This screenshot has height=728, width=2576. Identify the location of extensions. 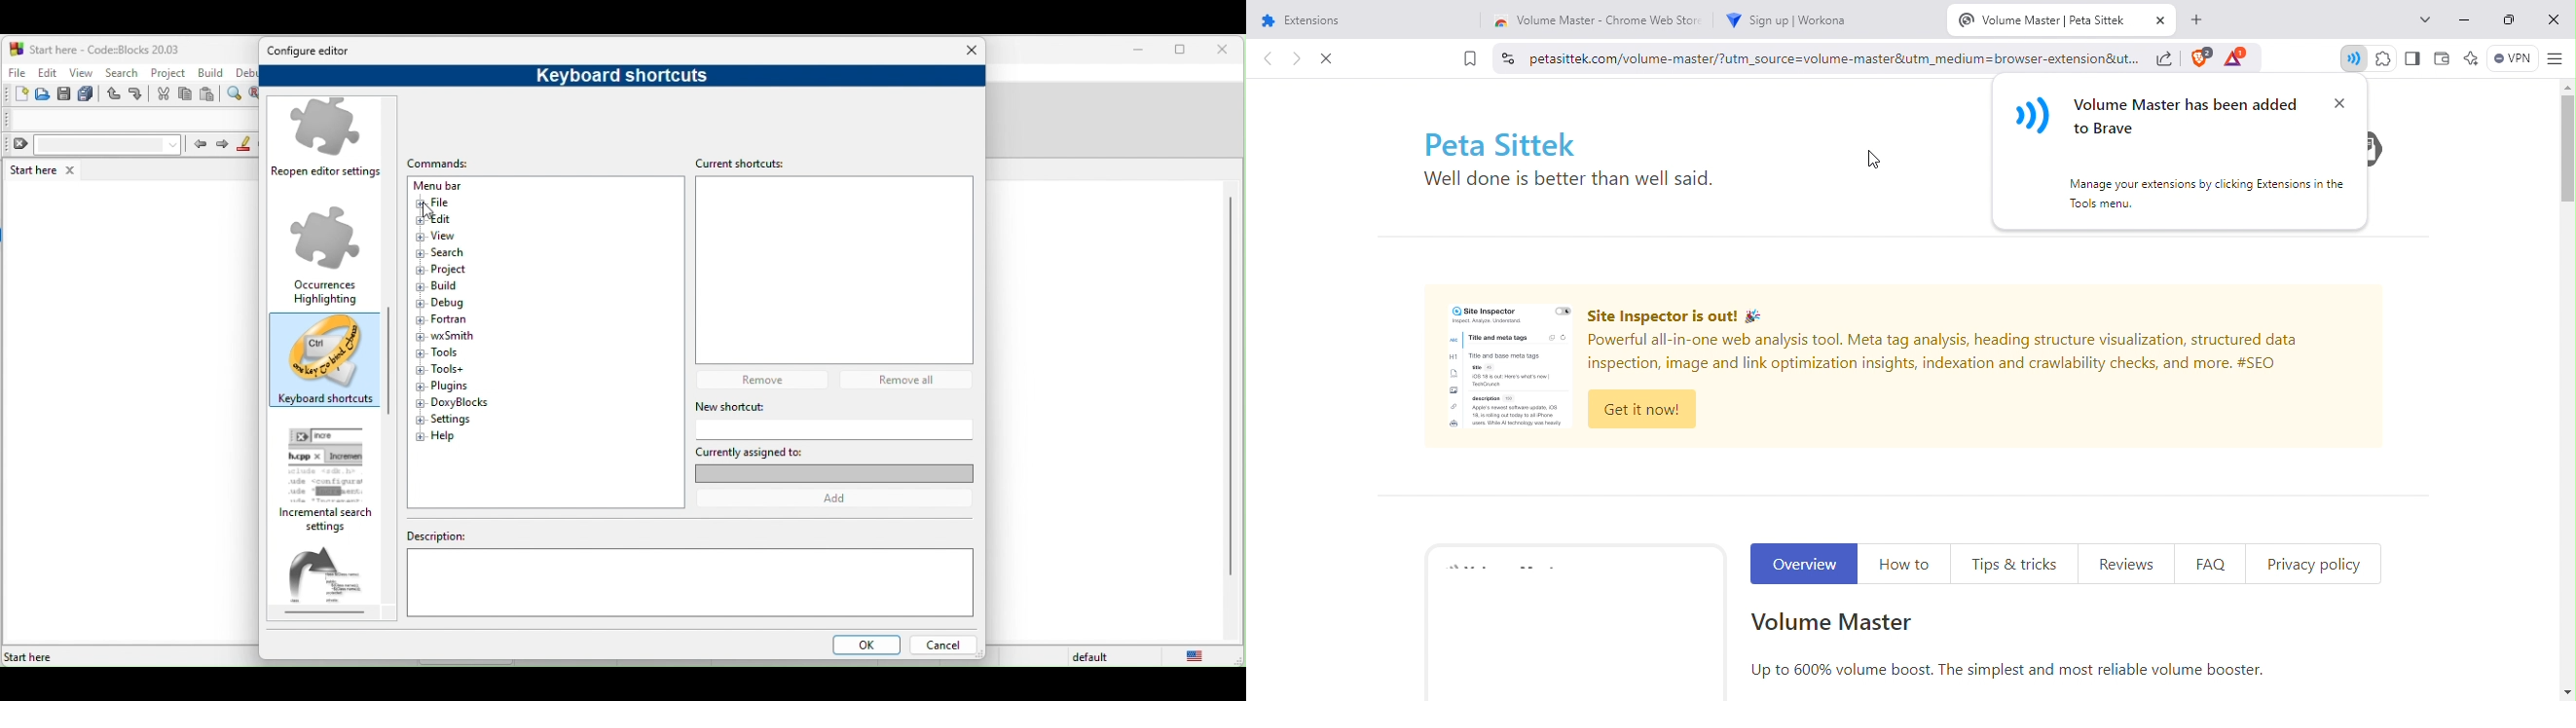
(1364, 20).